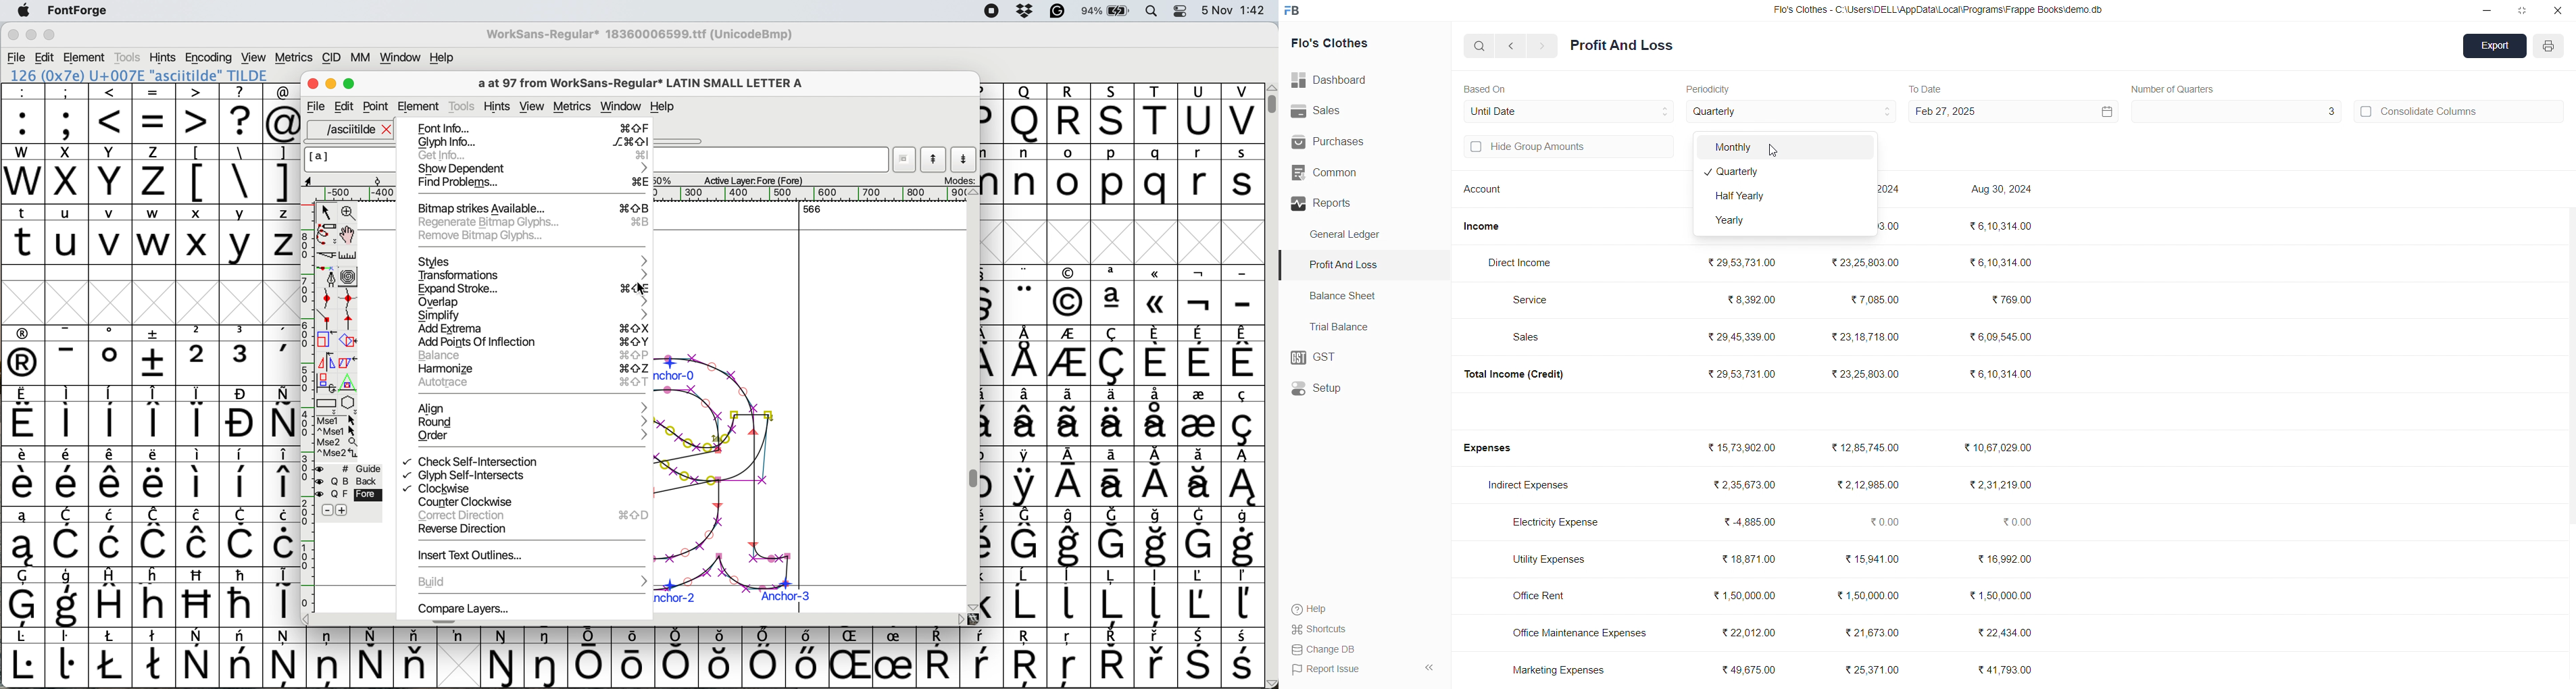 The height and width of the screenshot is (700, 2576). Describe the element at coordinates (1488, 88) in the screenshot. I see `Based On` at that location.